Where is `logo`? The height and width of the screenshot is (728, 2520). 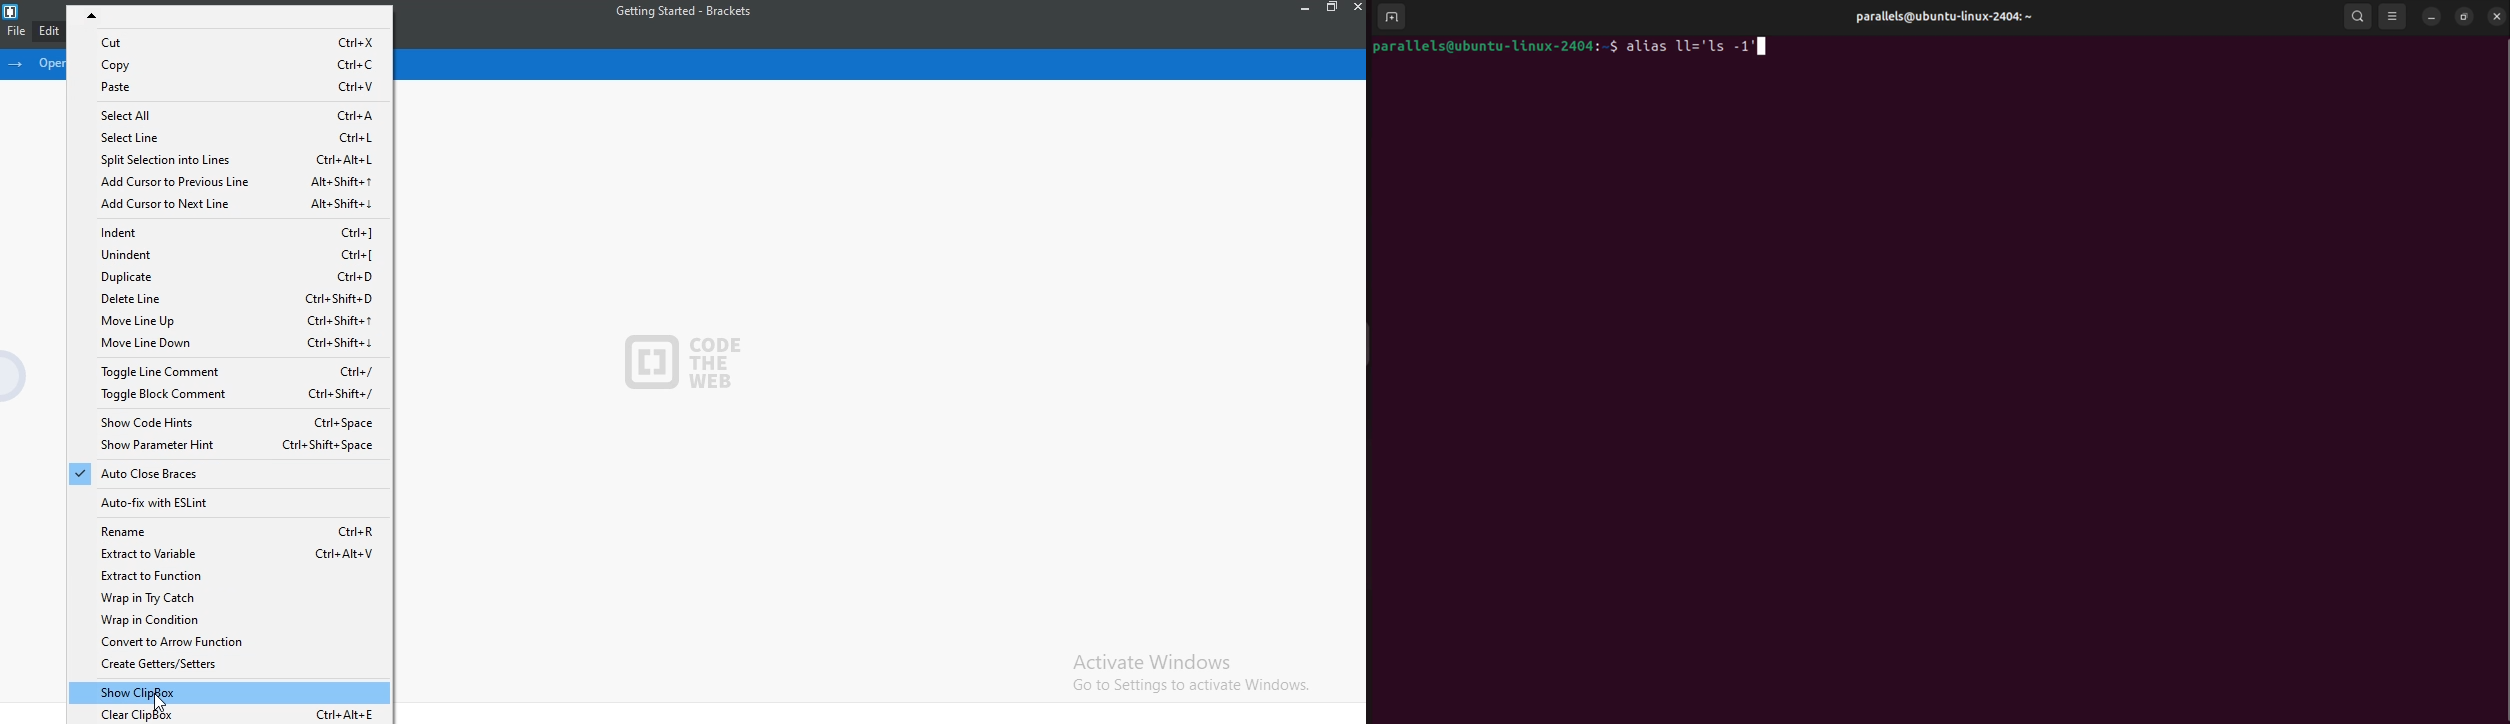
logo is located at coordinates (11, 12).